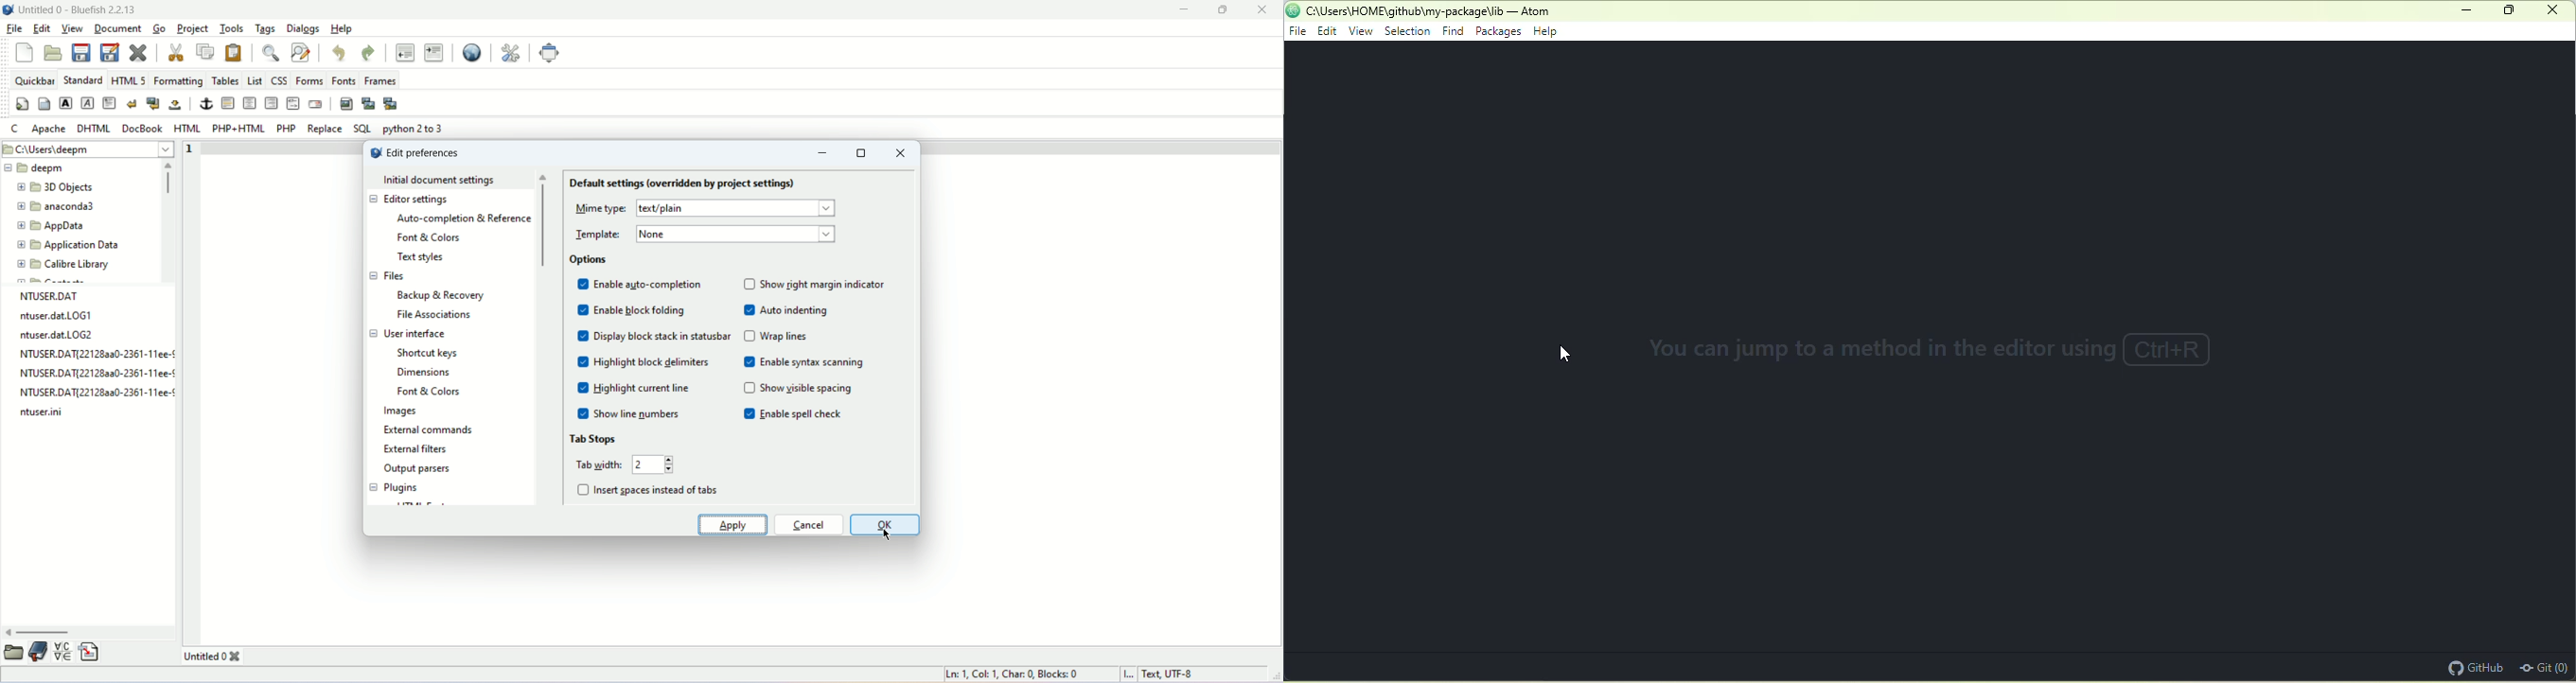 This screenshot has height=700, width=2576. I want to click on NTUSER.DAT{22128aa0-2361-11ee-¢, so click(93, 355).